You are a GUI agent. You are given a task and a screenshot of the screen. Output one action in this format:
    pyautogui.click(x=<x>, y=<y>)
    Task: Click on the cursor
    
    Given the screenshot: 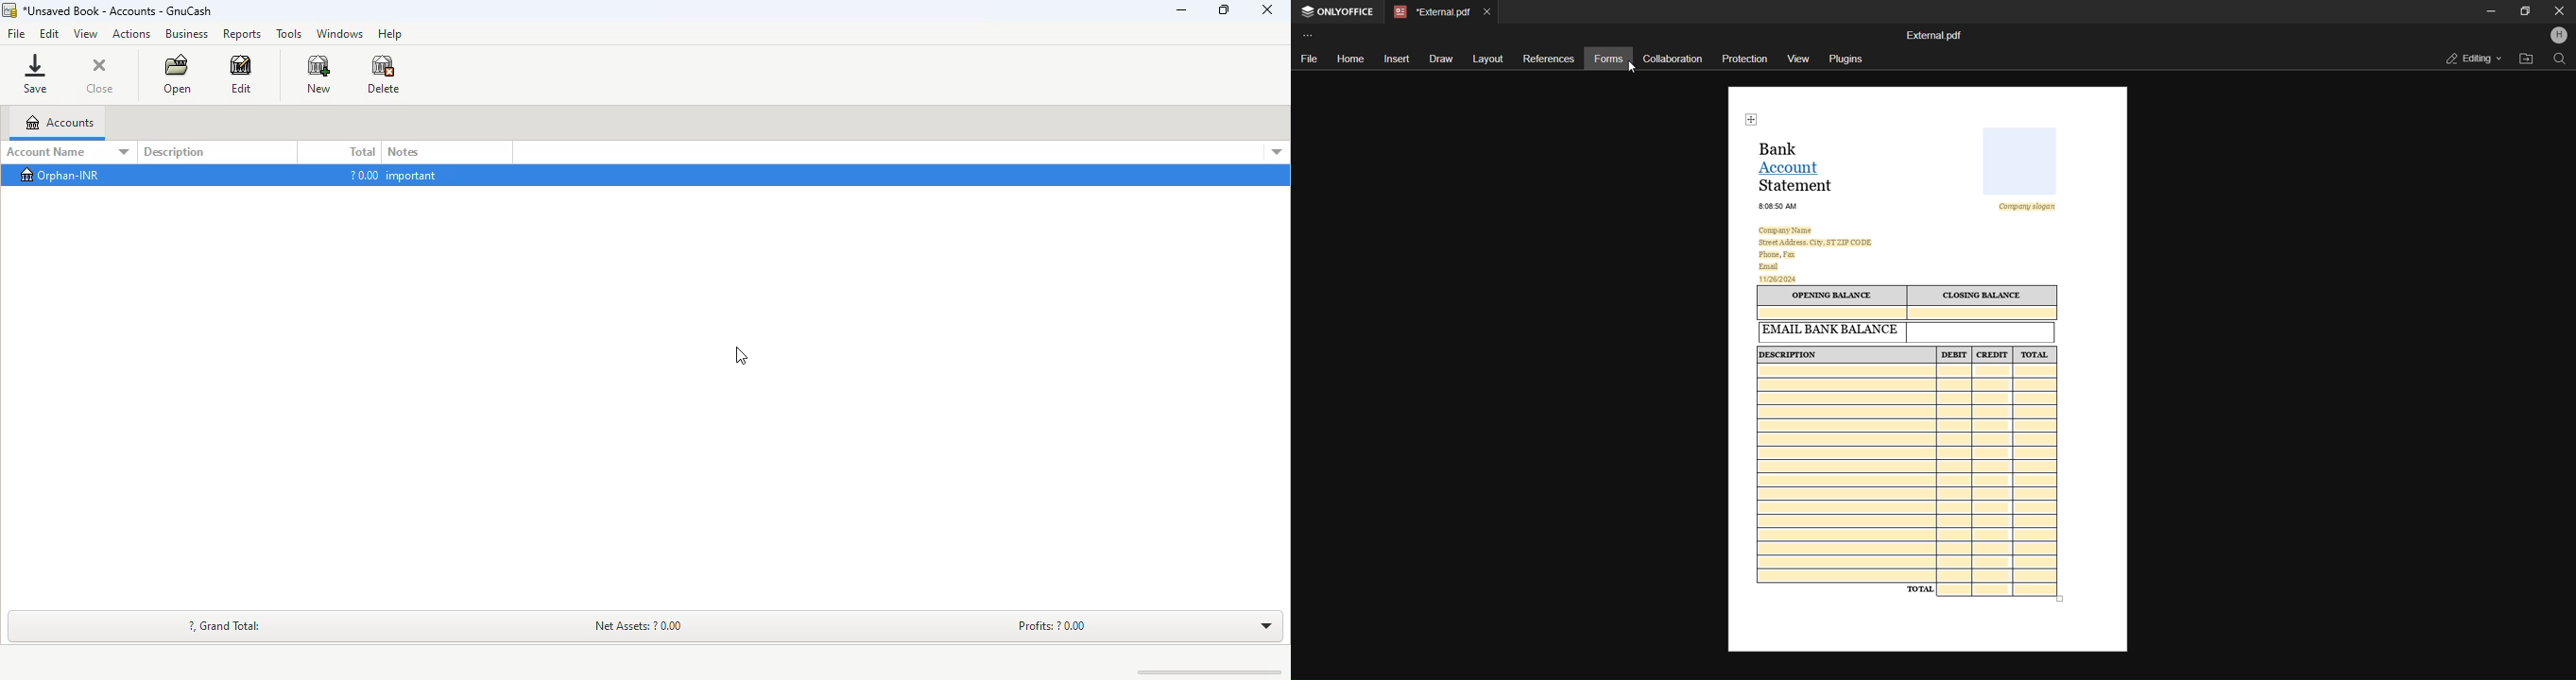 What is the action you would take?
    pyautogui.click(x=129, y=186)
    